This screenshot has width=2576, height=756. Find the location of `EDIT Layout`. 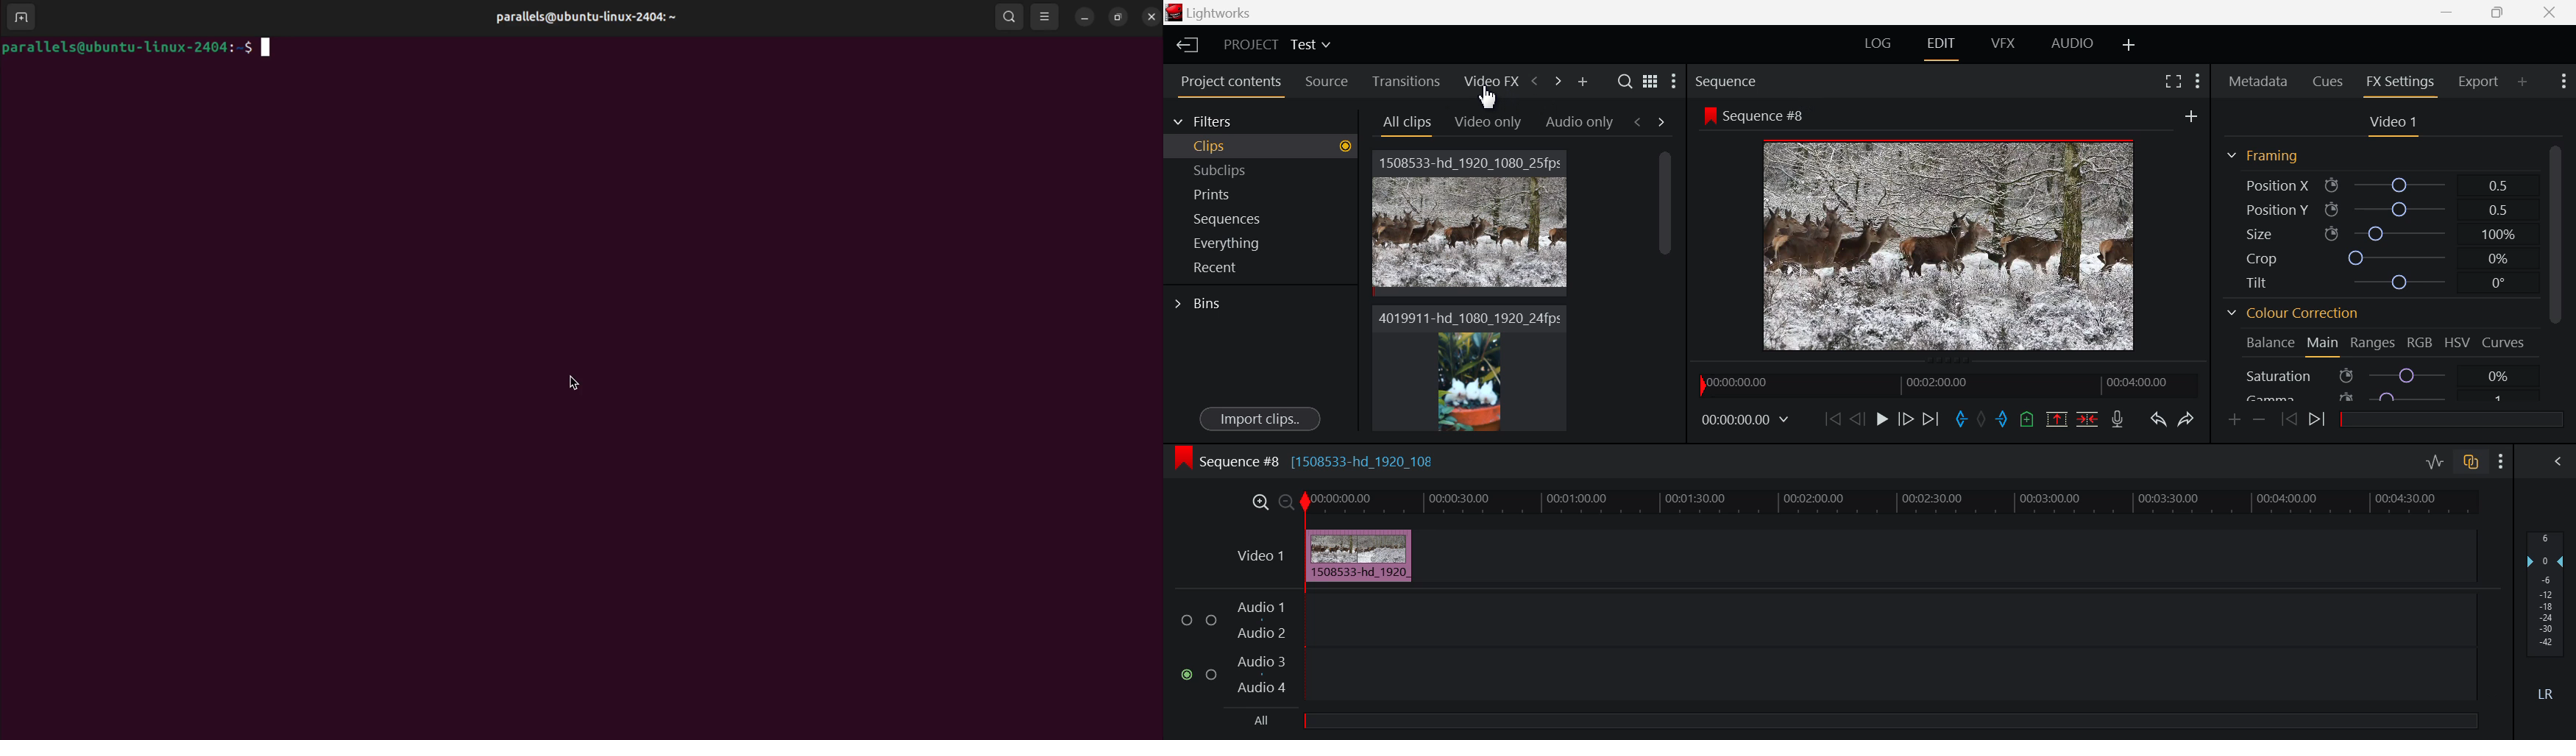

EDIT Layout is located at coordinates (1943, 49).